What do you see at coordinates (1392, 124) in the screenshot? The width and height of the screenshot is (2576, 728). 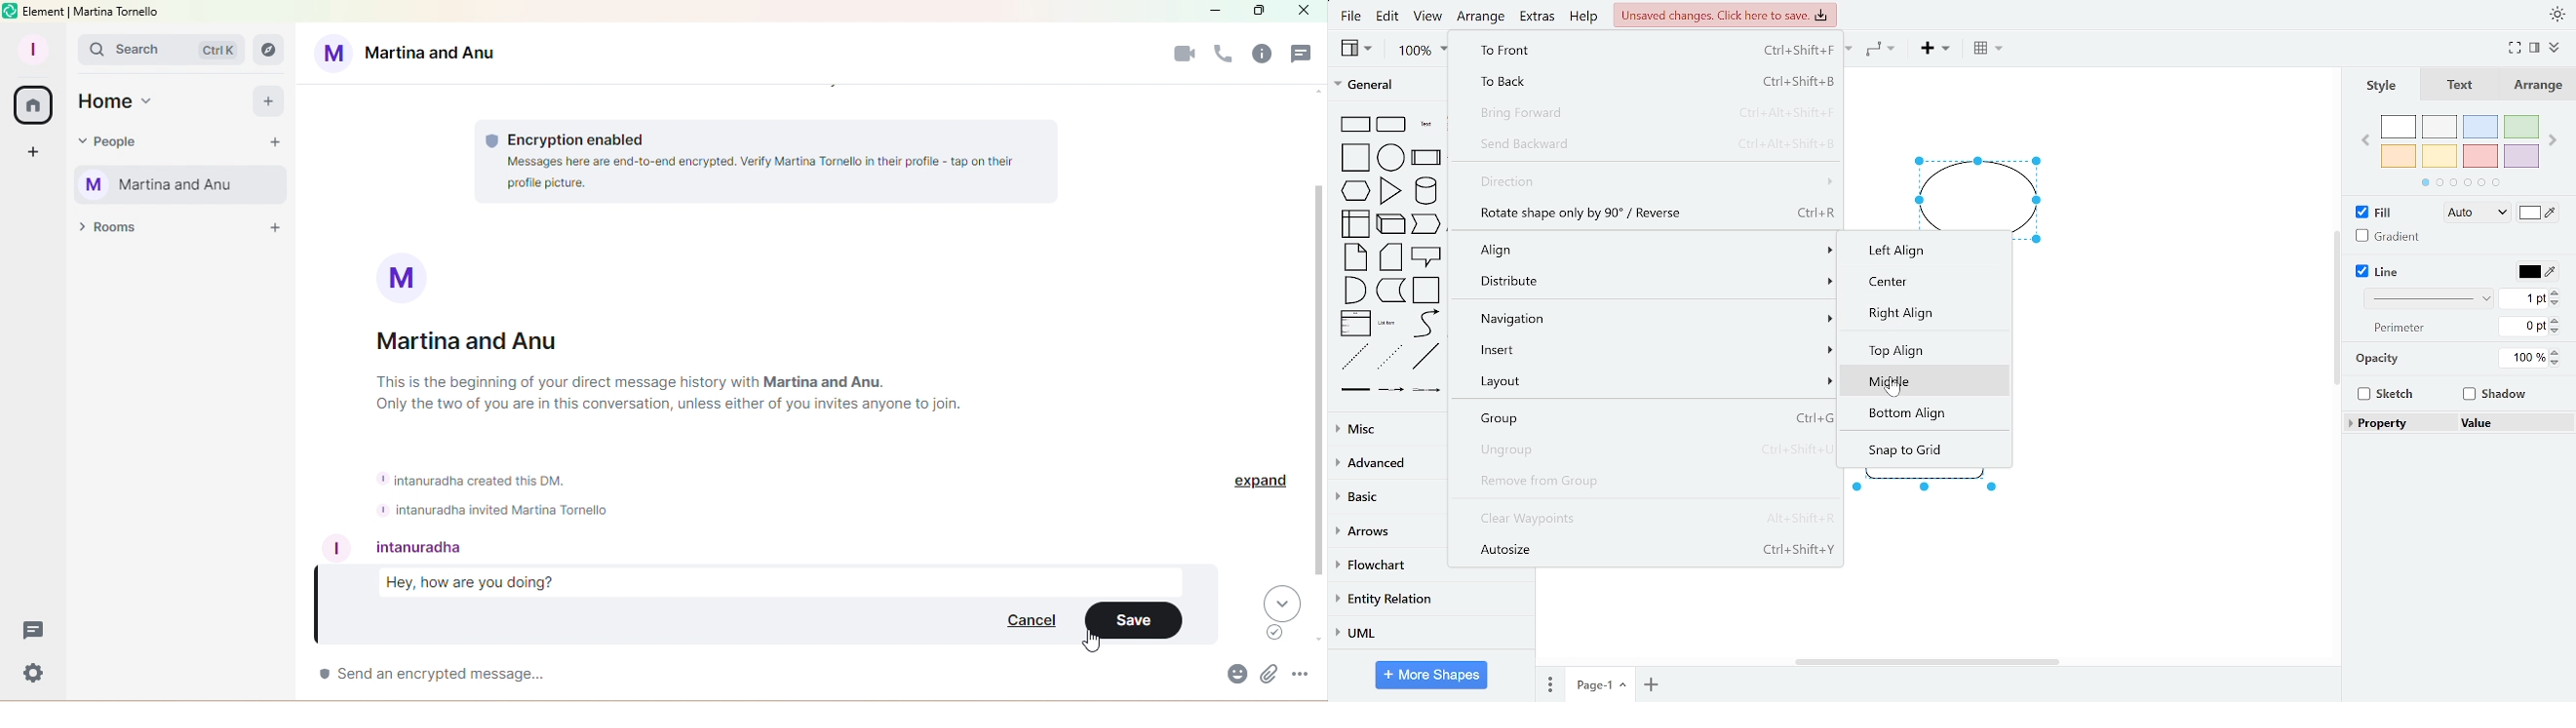 I see `rounded rectangle` at bounding box center [1392, 124].